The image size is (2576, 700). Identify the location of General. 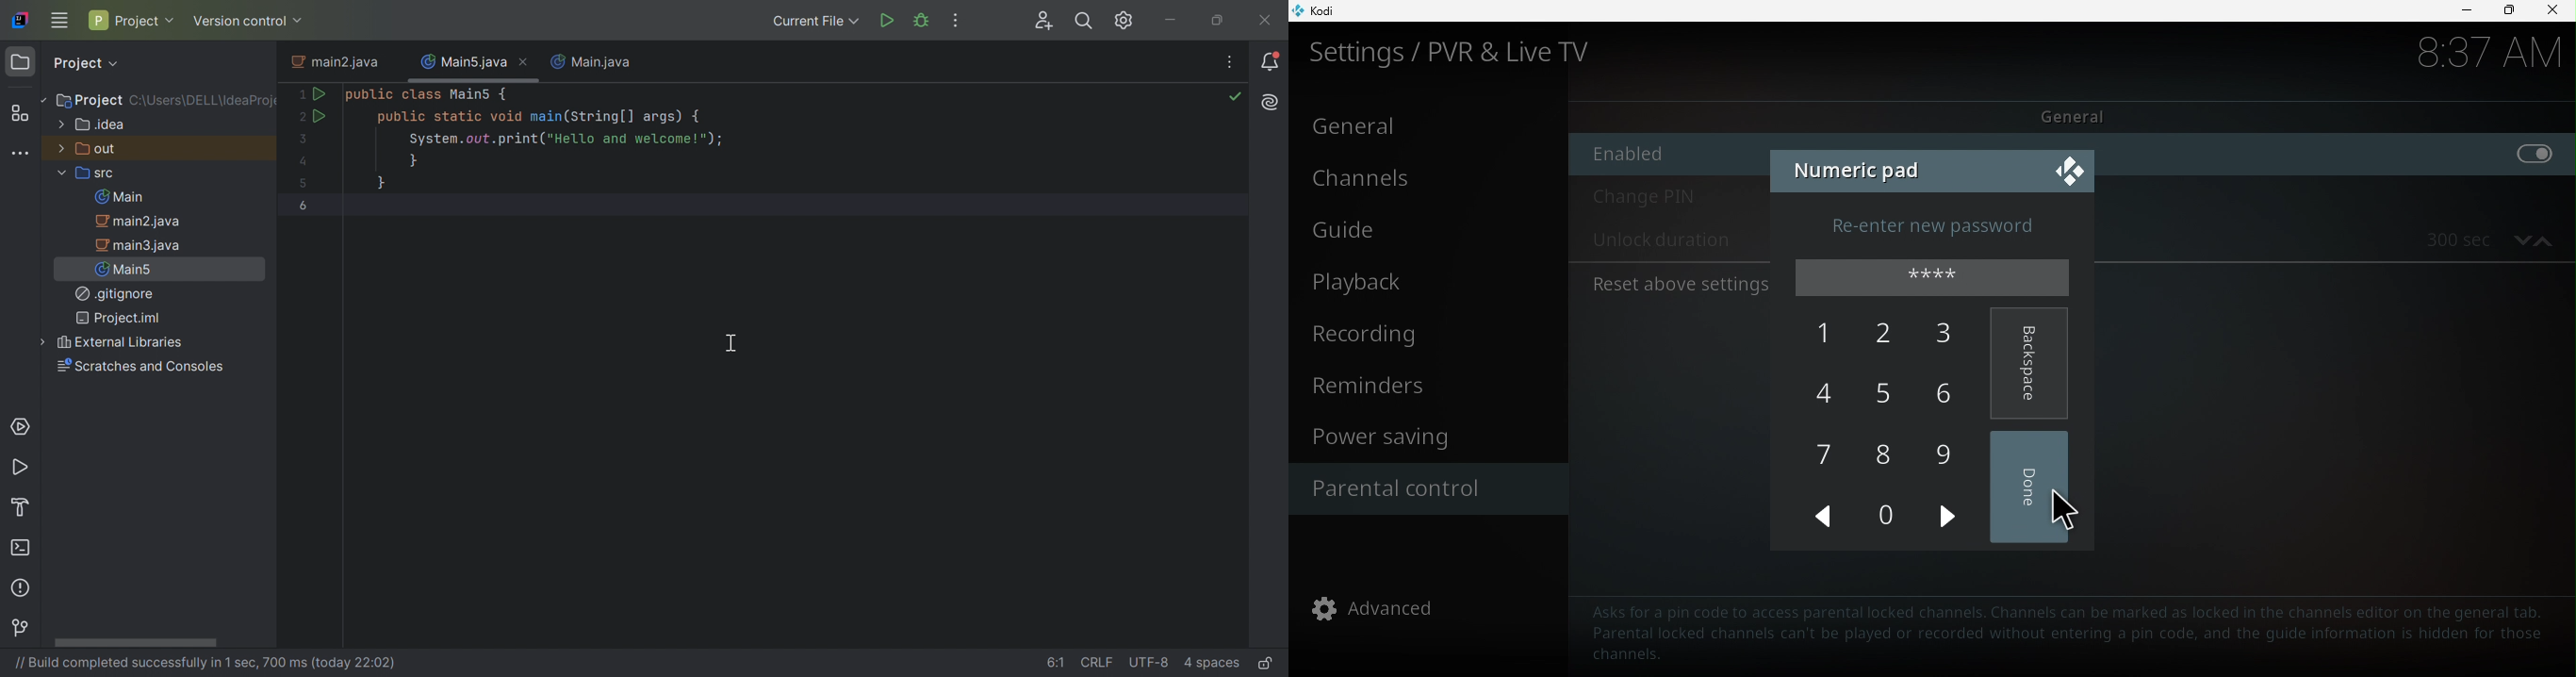
(2076, 116).